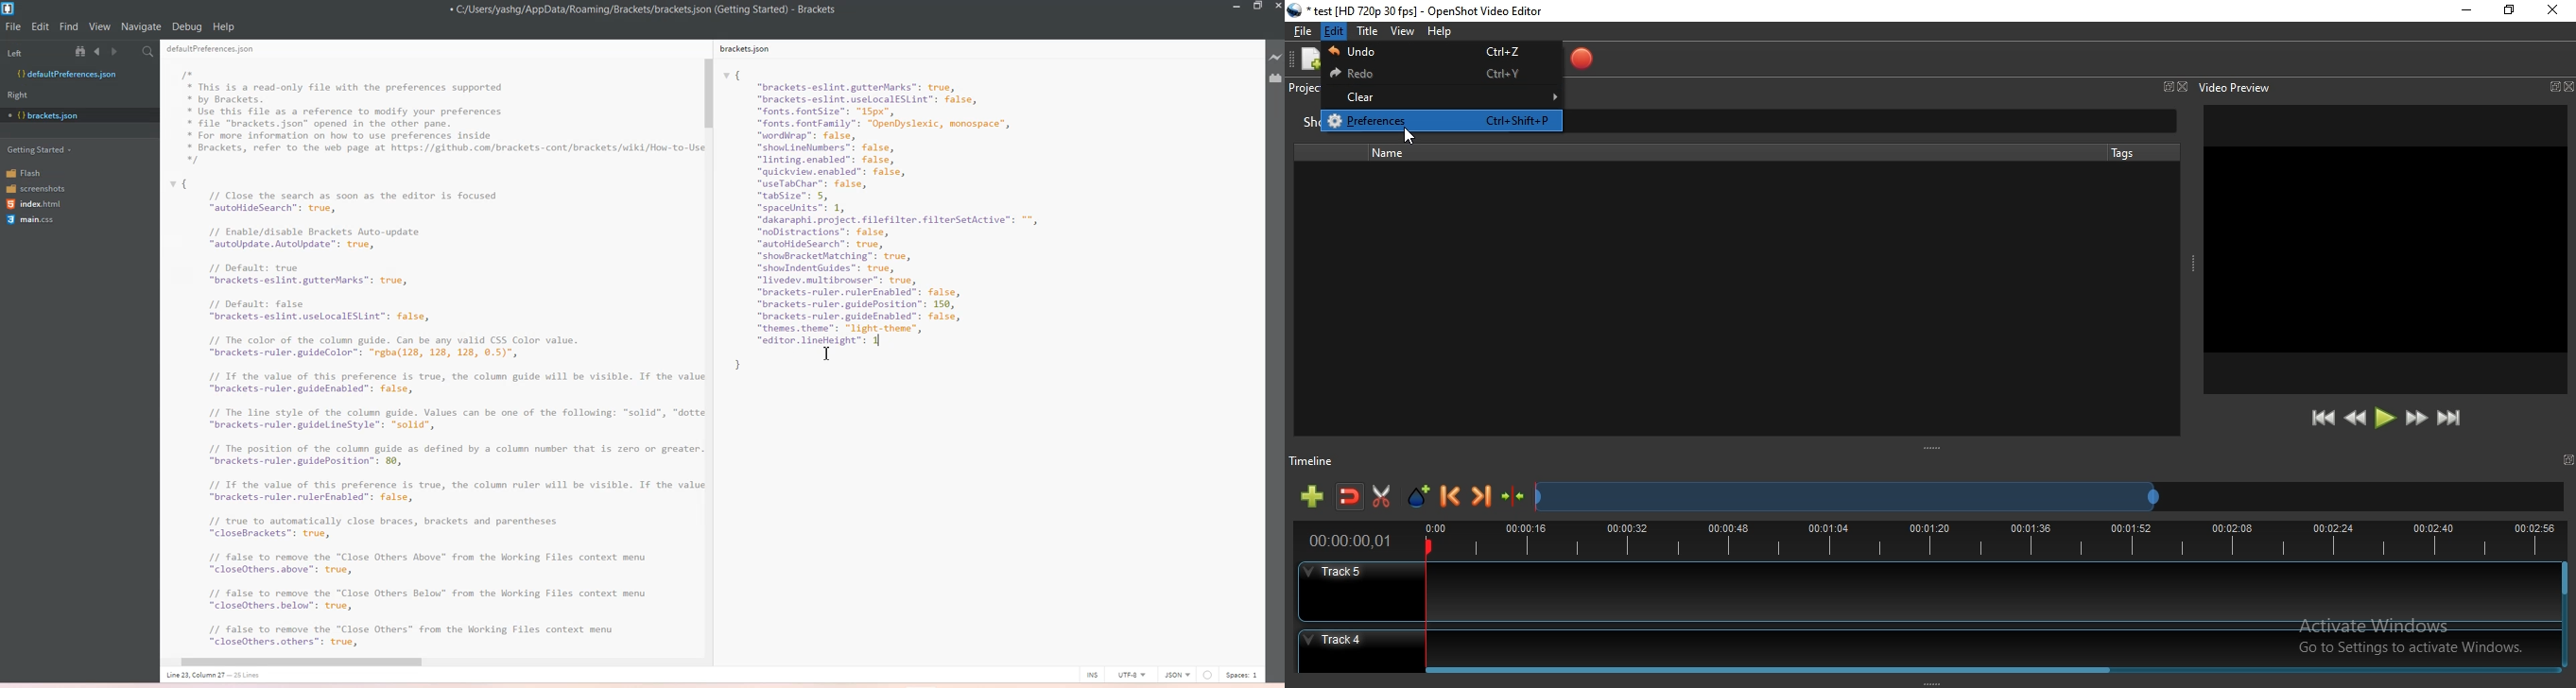 The image size is (2576, 700). I want to click on Add track, so click(1314, 497).